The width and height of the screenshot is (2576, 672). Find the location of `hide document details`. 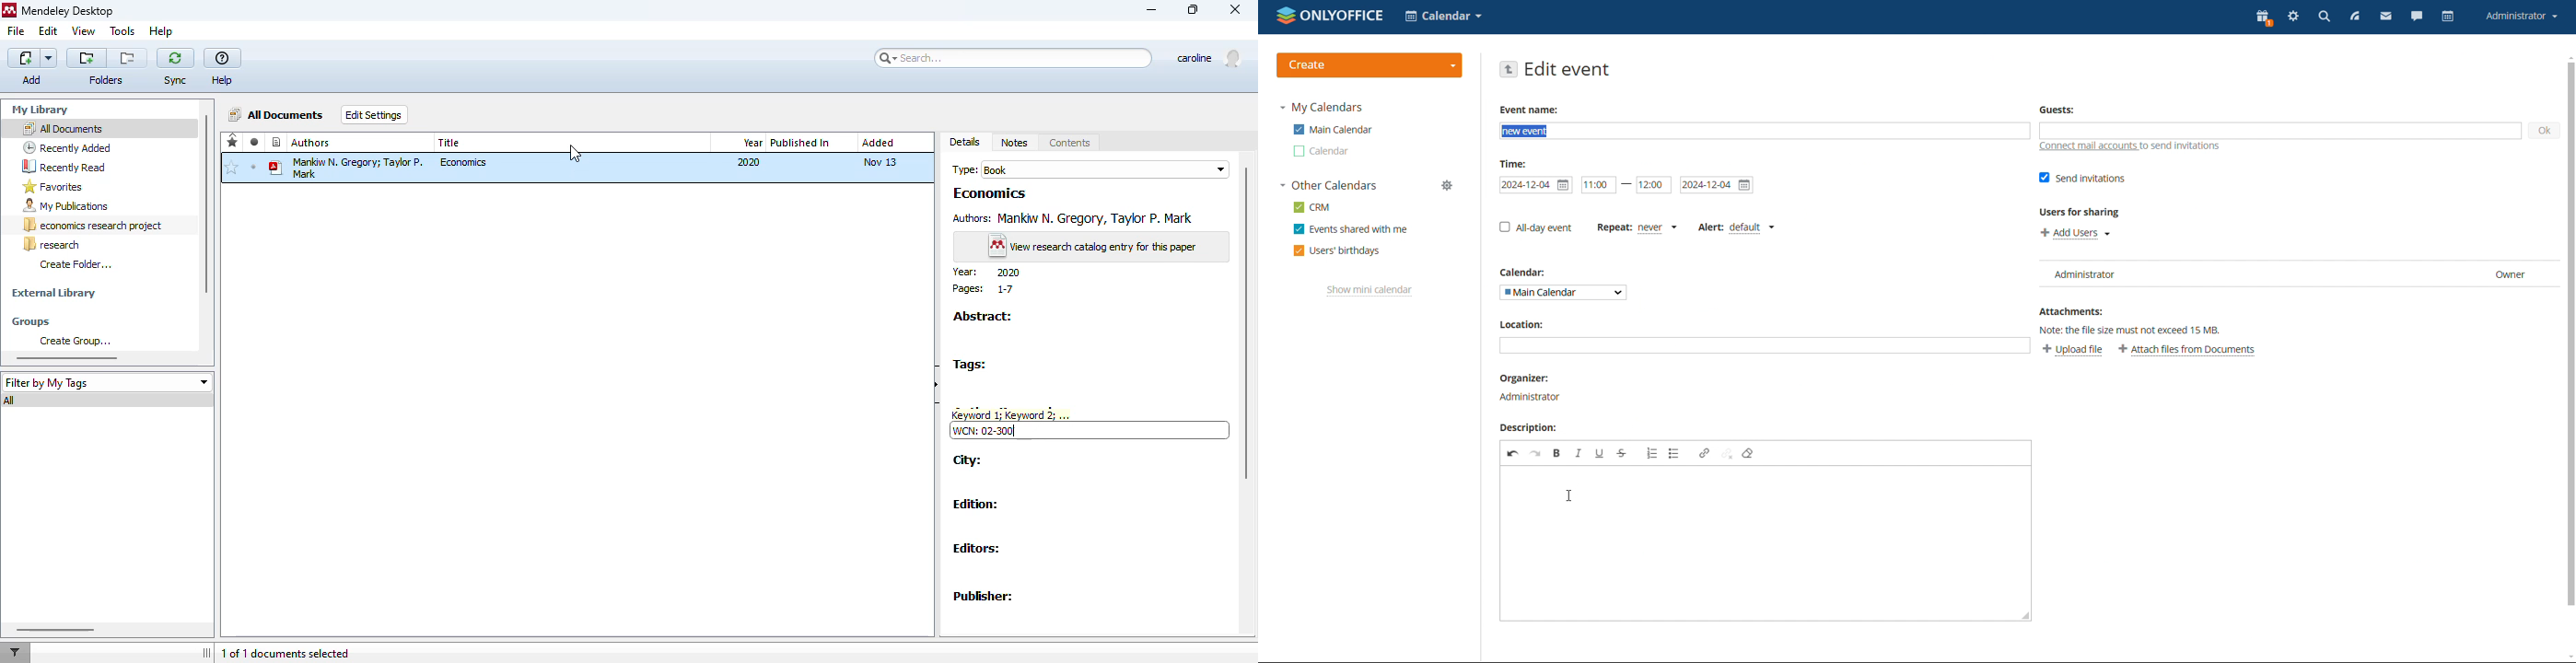

hide document details is located at coordinates (938, 383).